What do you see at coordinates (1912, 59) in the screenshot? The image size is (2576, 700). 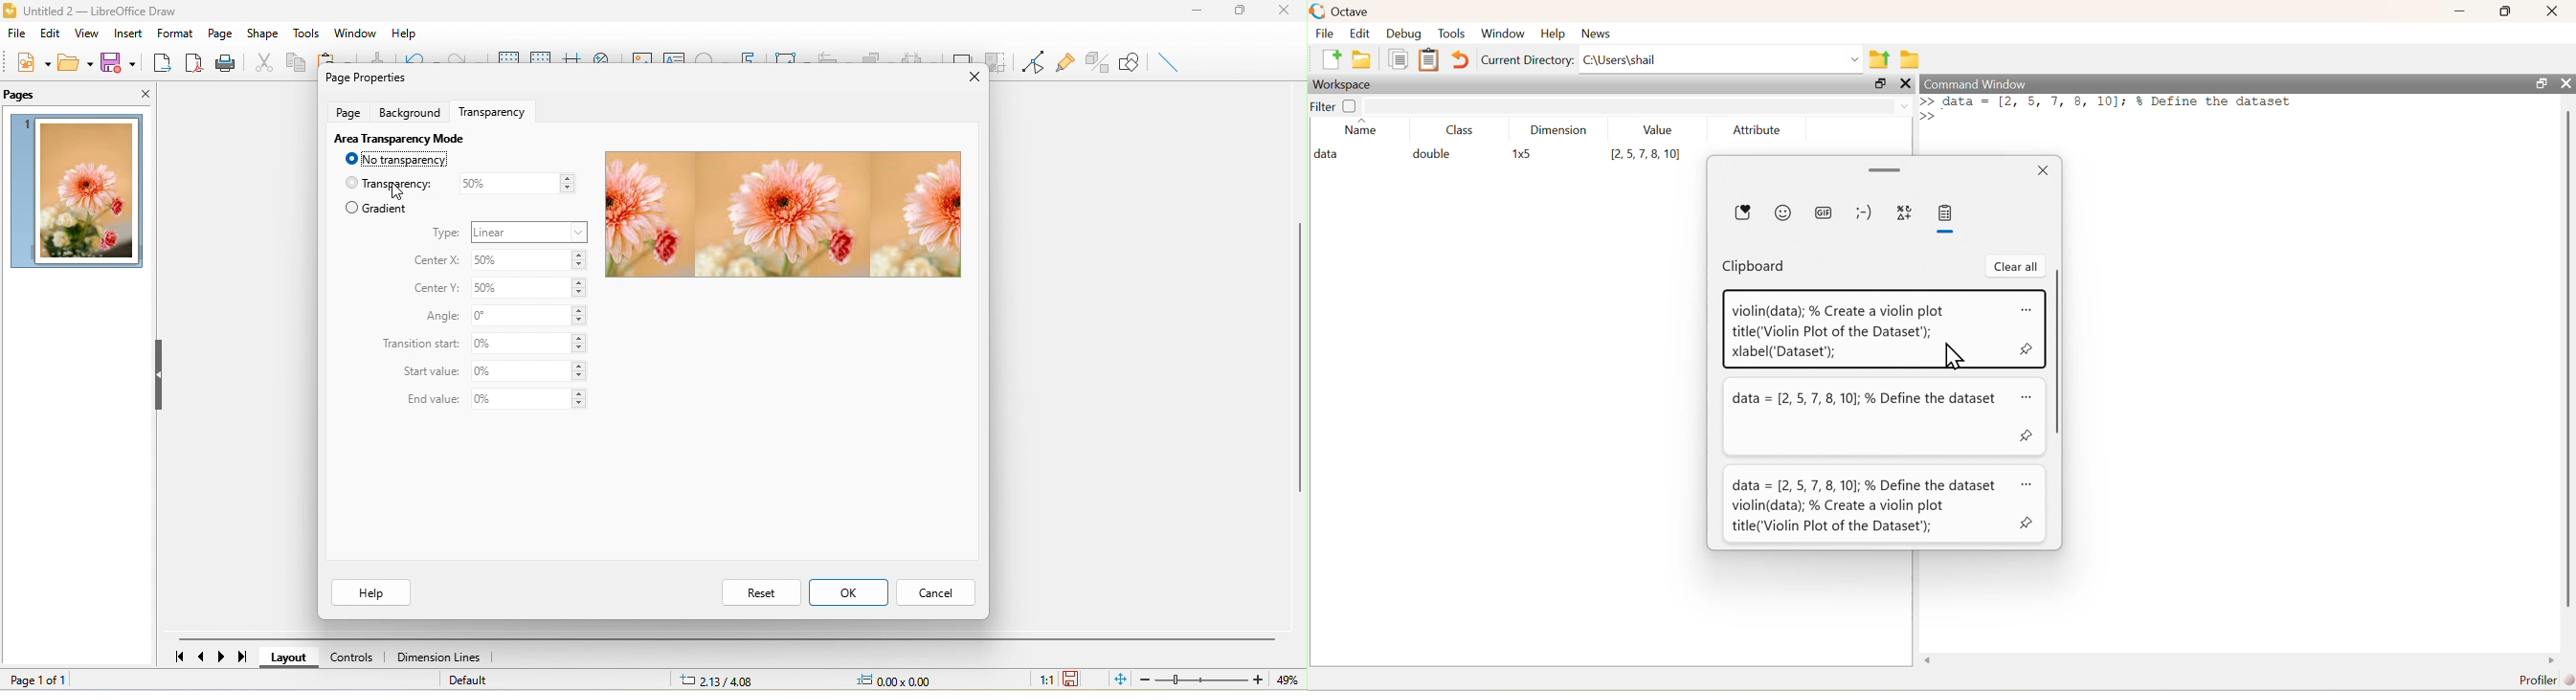 I see `folder` at bounding box center [1912, 59].